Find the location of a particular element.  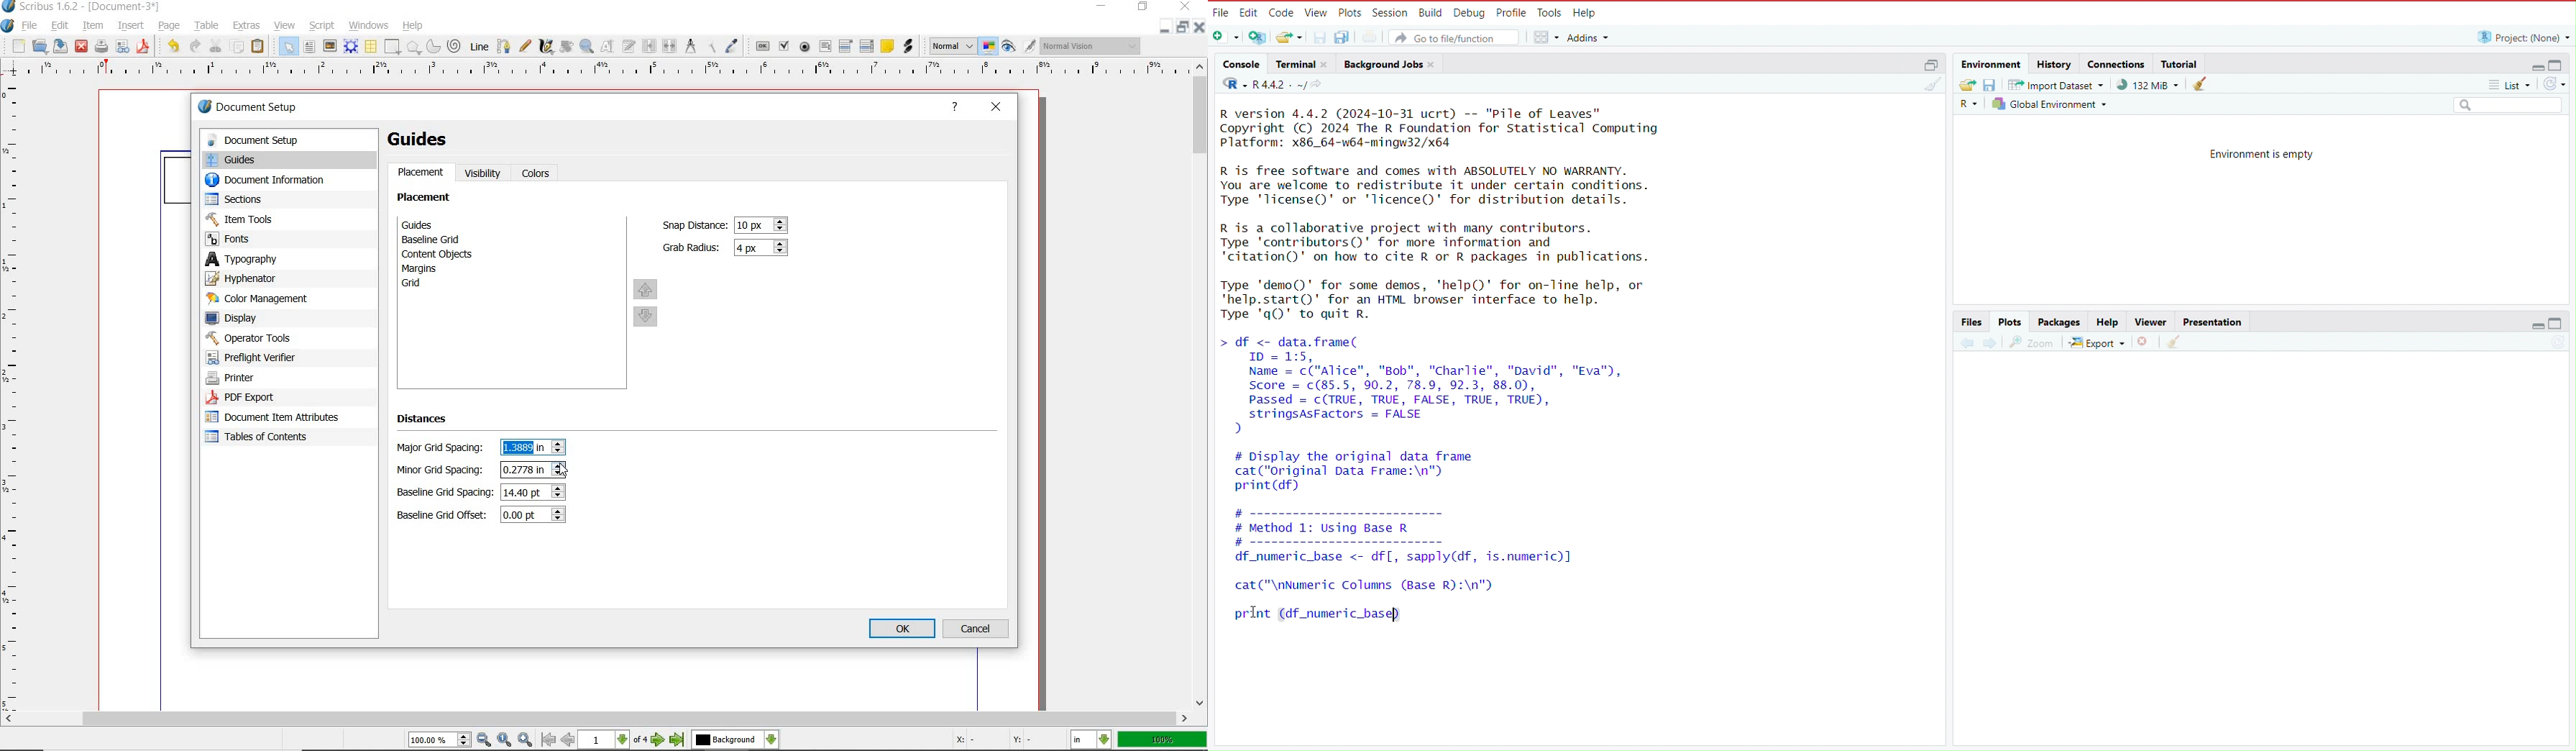

Load workspace is located at coordinates (1965, 85).